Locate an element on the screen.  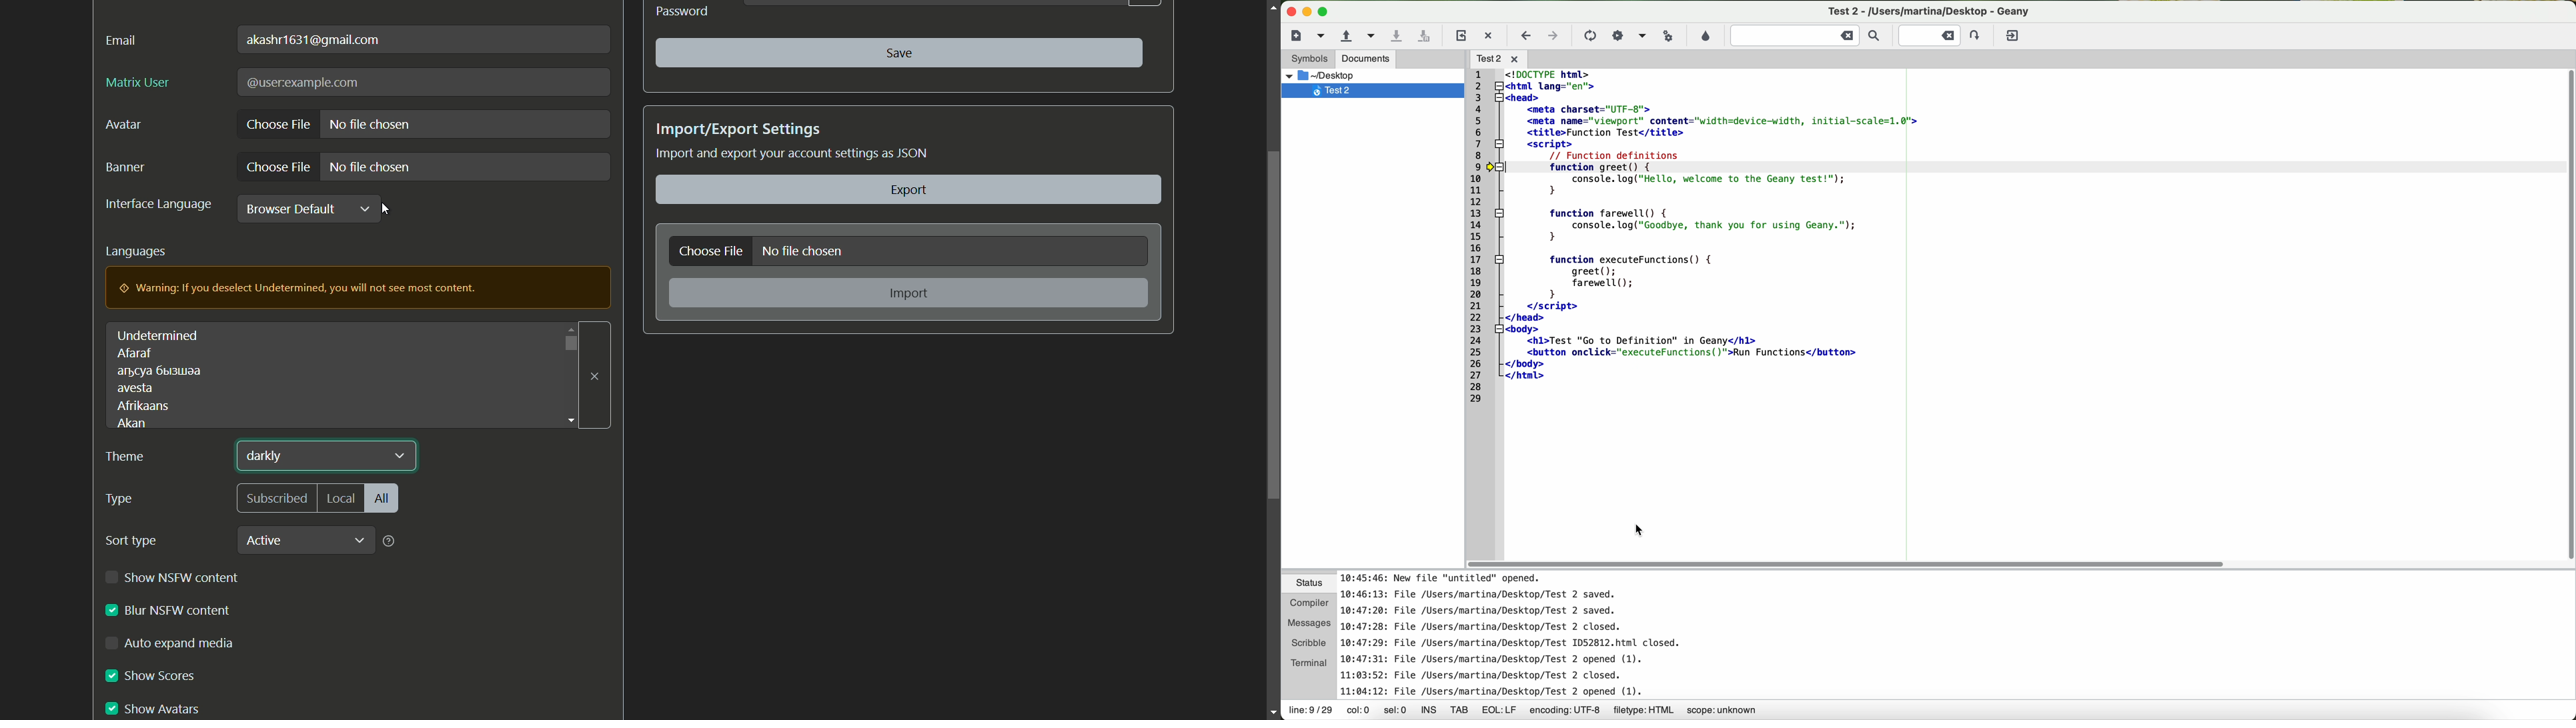
user mail is located at coordinates (315, 40).